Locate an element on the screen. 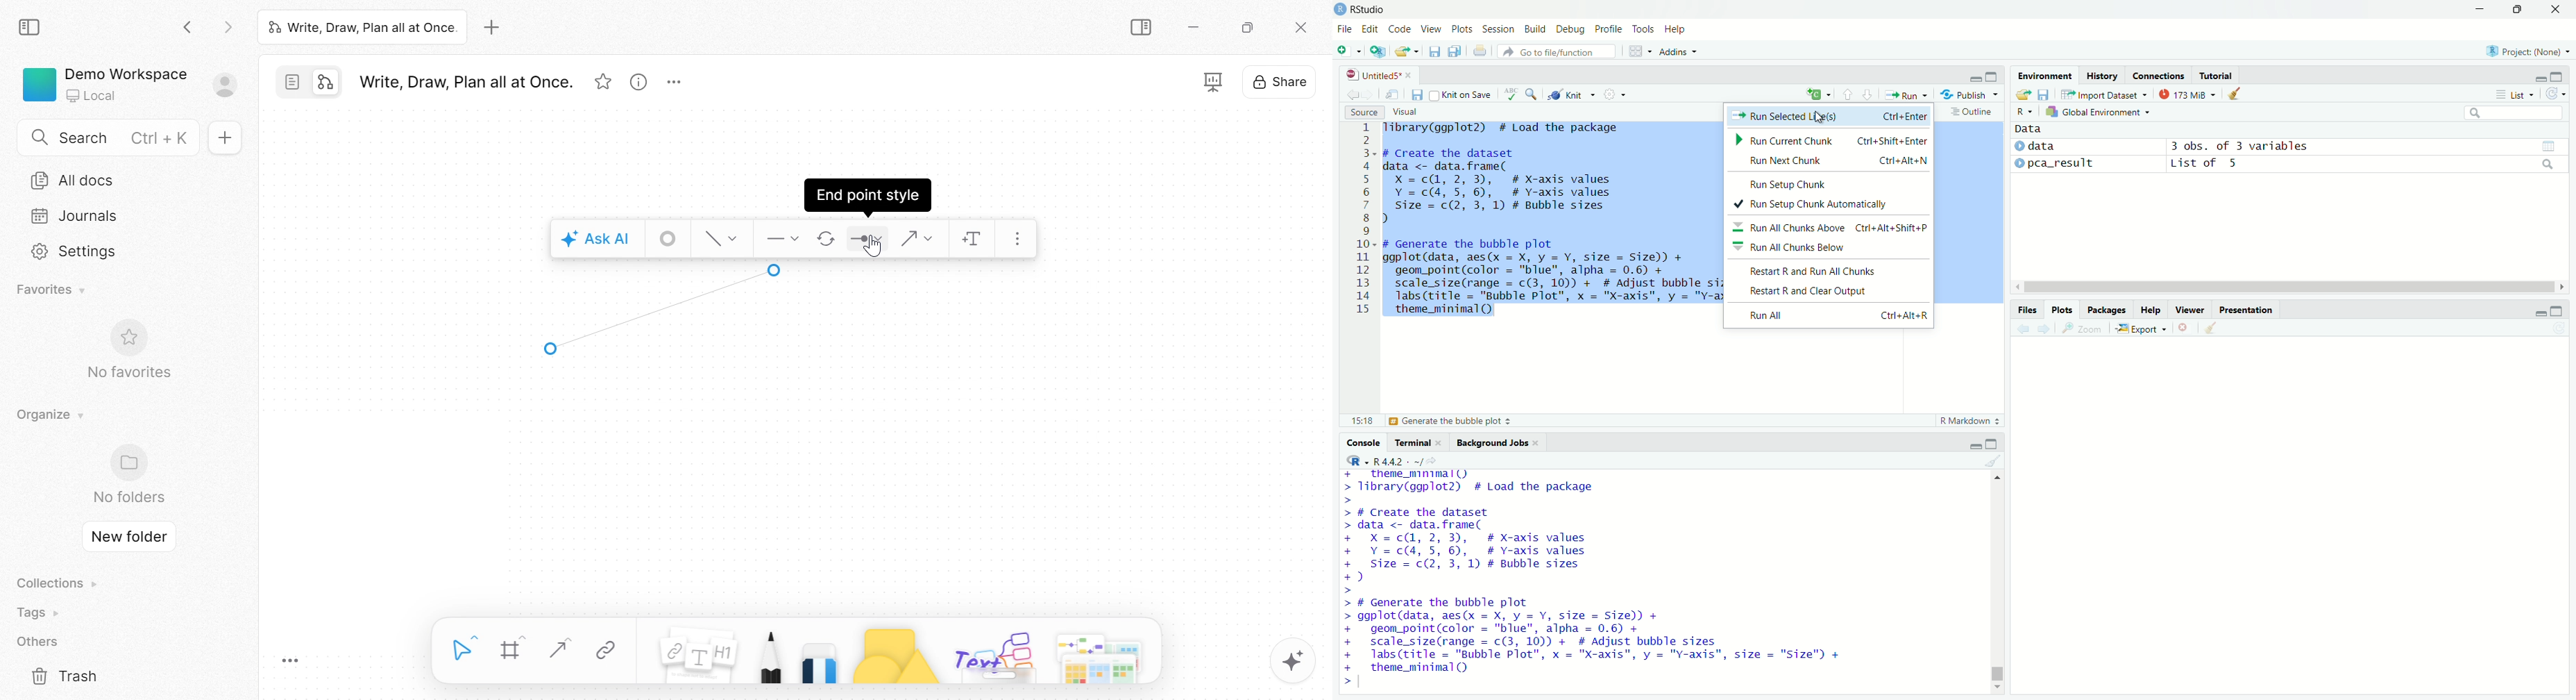 The image size is (2576, 700). minimize is located at coordinates (2541, 310).